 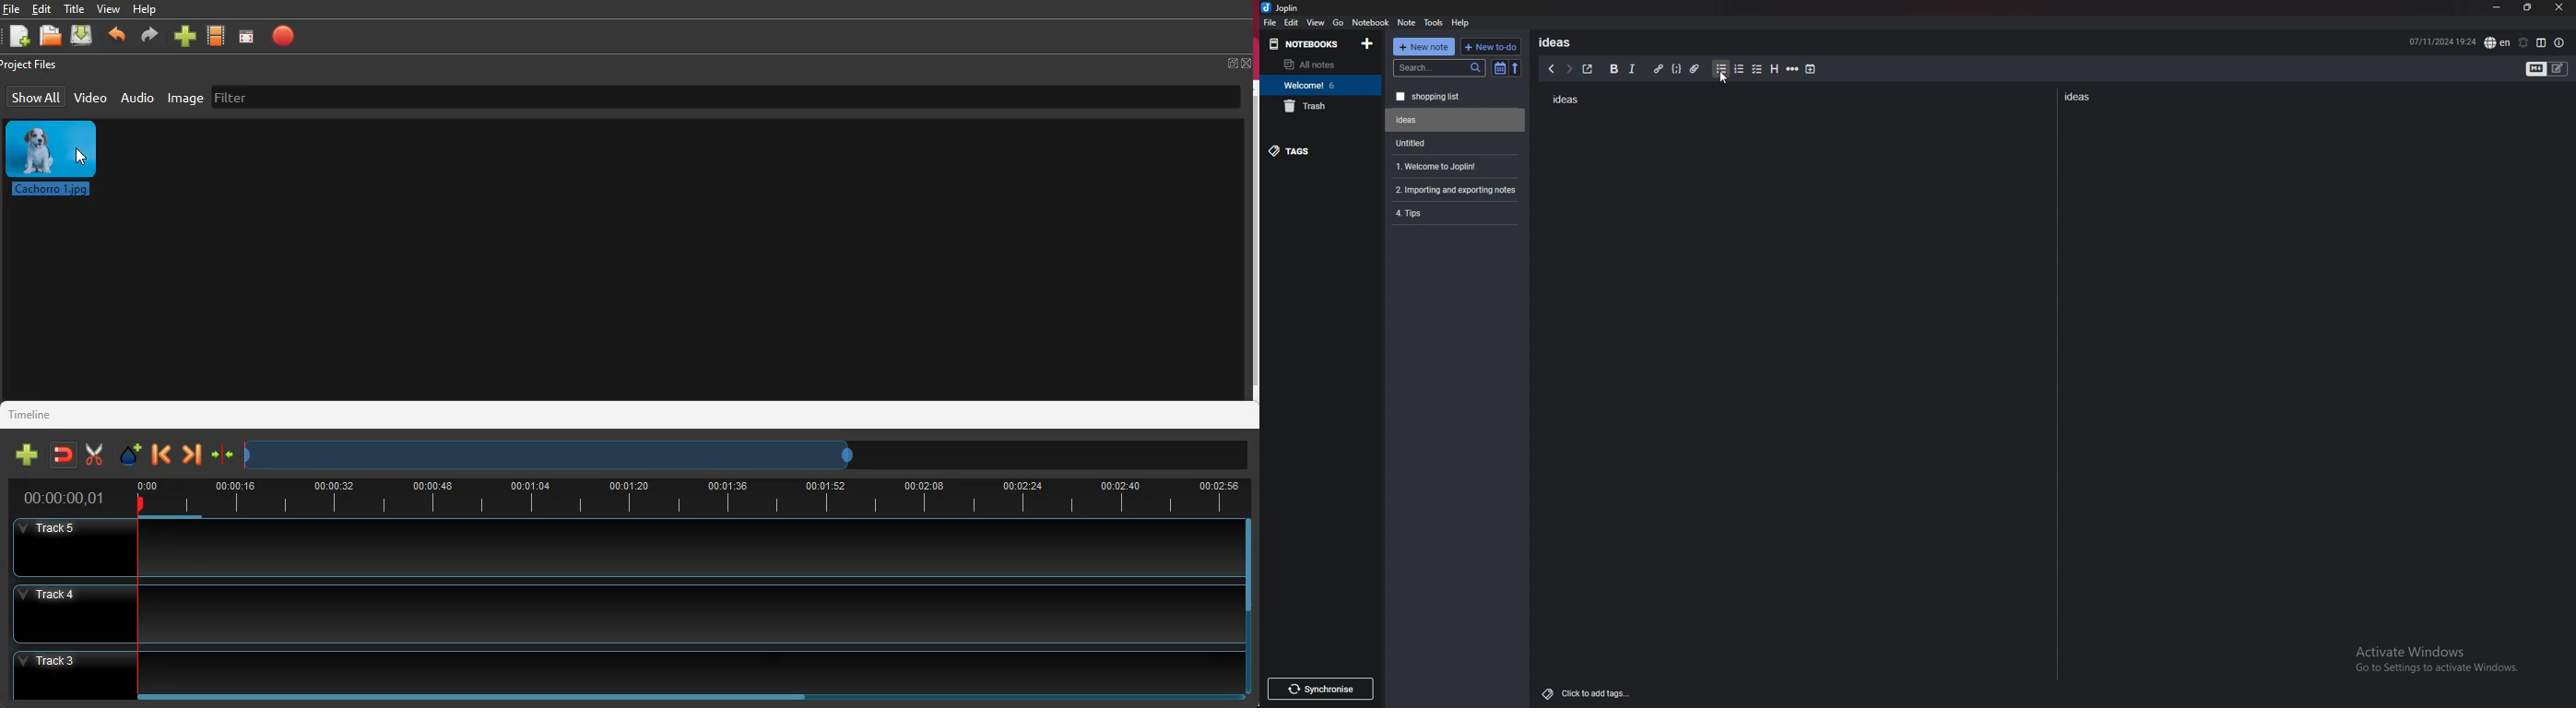 I want to click on Importing and exporting notes, so click(x=1458, y=190).